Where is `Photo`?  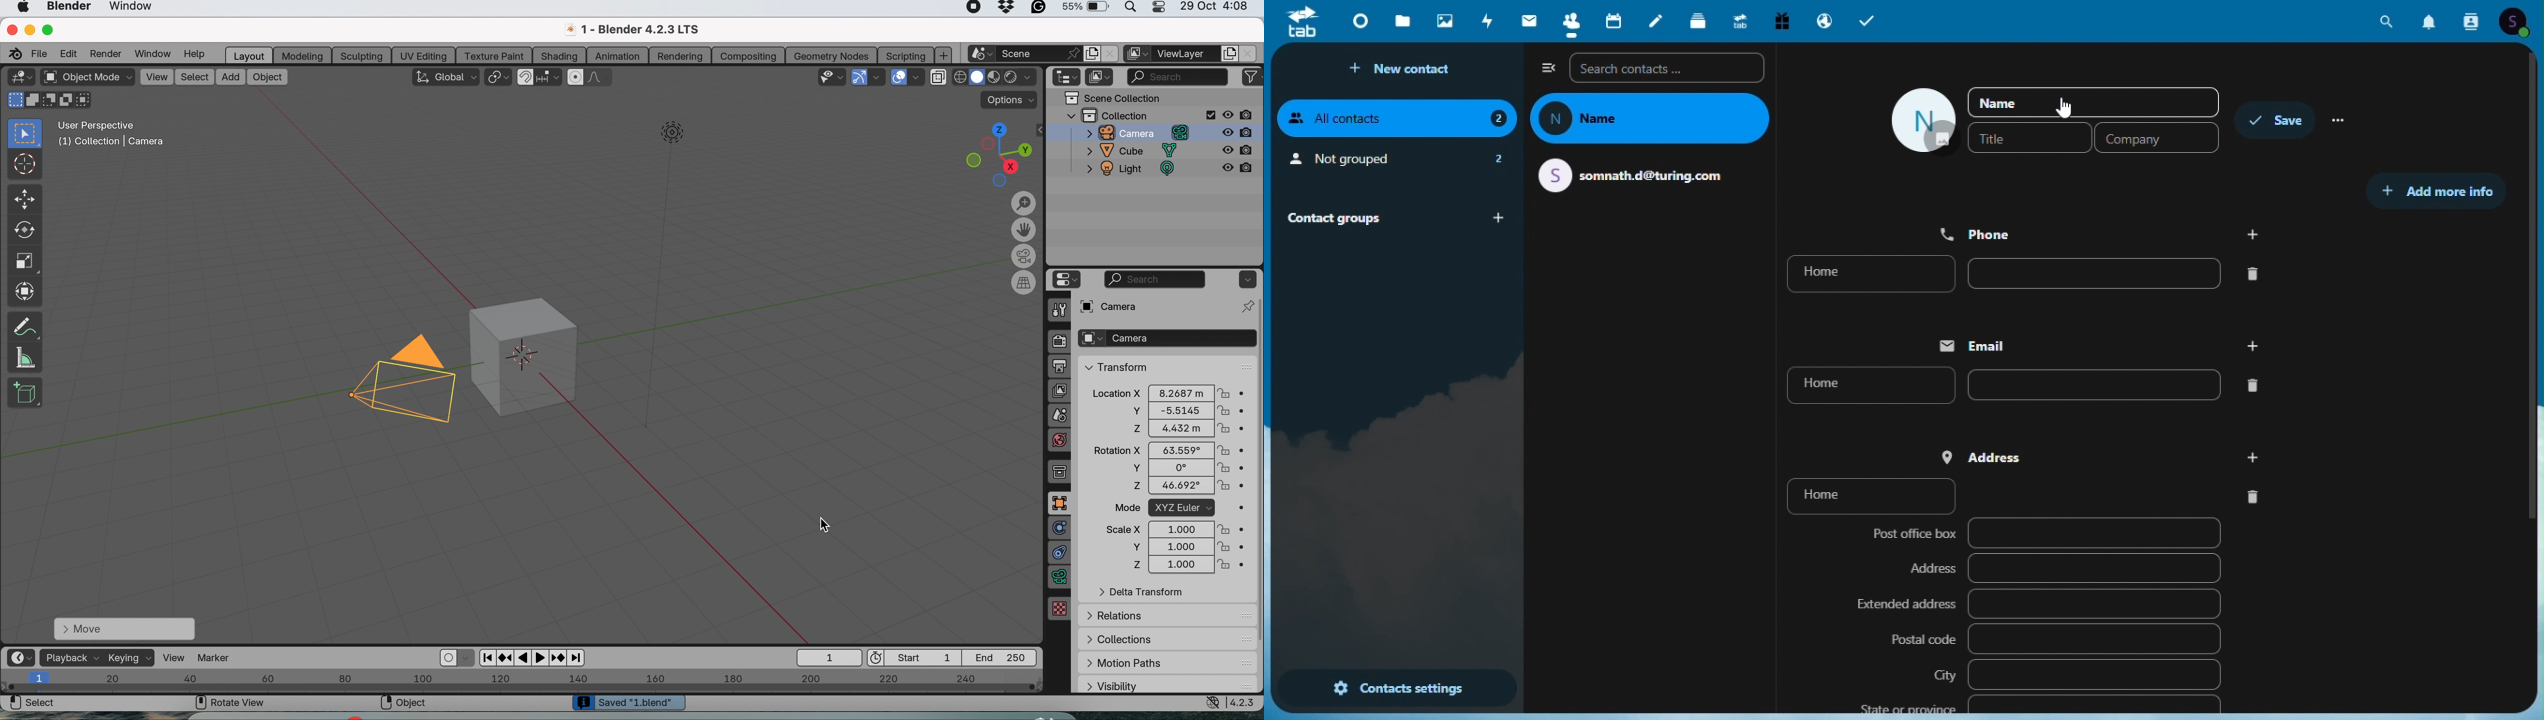 Photo is located at coordinates (1444, 21).